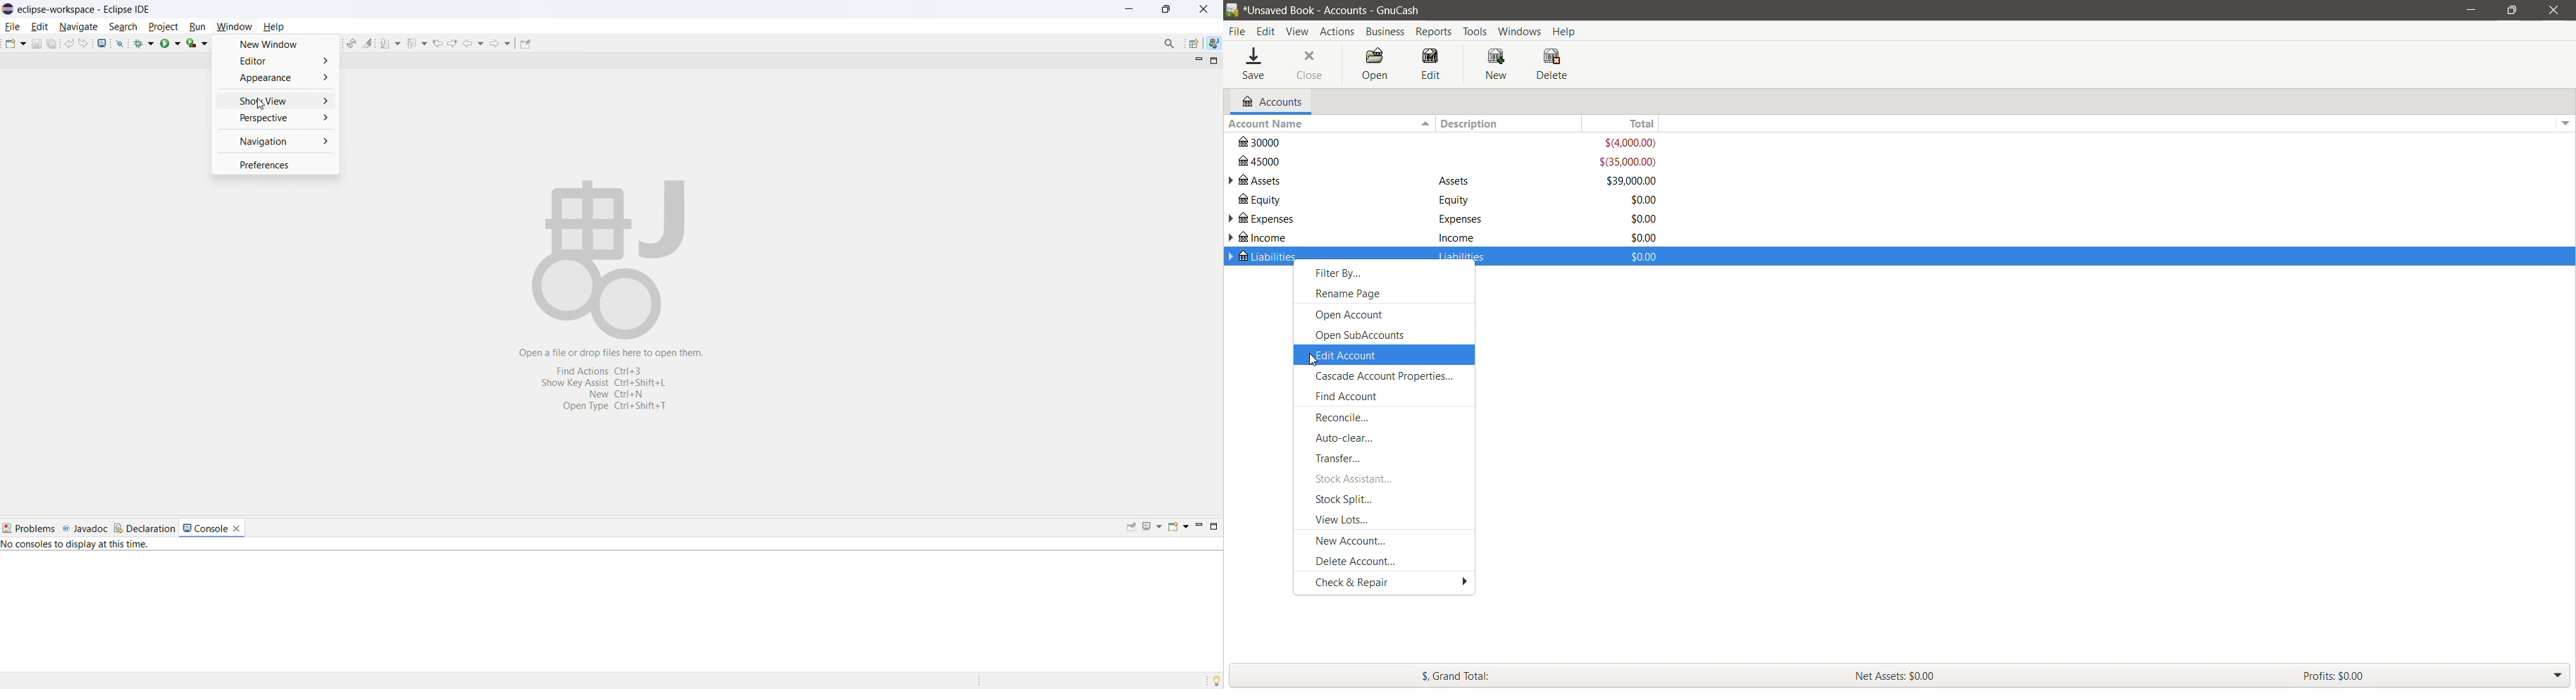 The height and width of the screenshot is (700, 2576). Describe the element at coordinates (436, 43) in the screenshot. I see `previous edit location` at that location.